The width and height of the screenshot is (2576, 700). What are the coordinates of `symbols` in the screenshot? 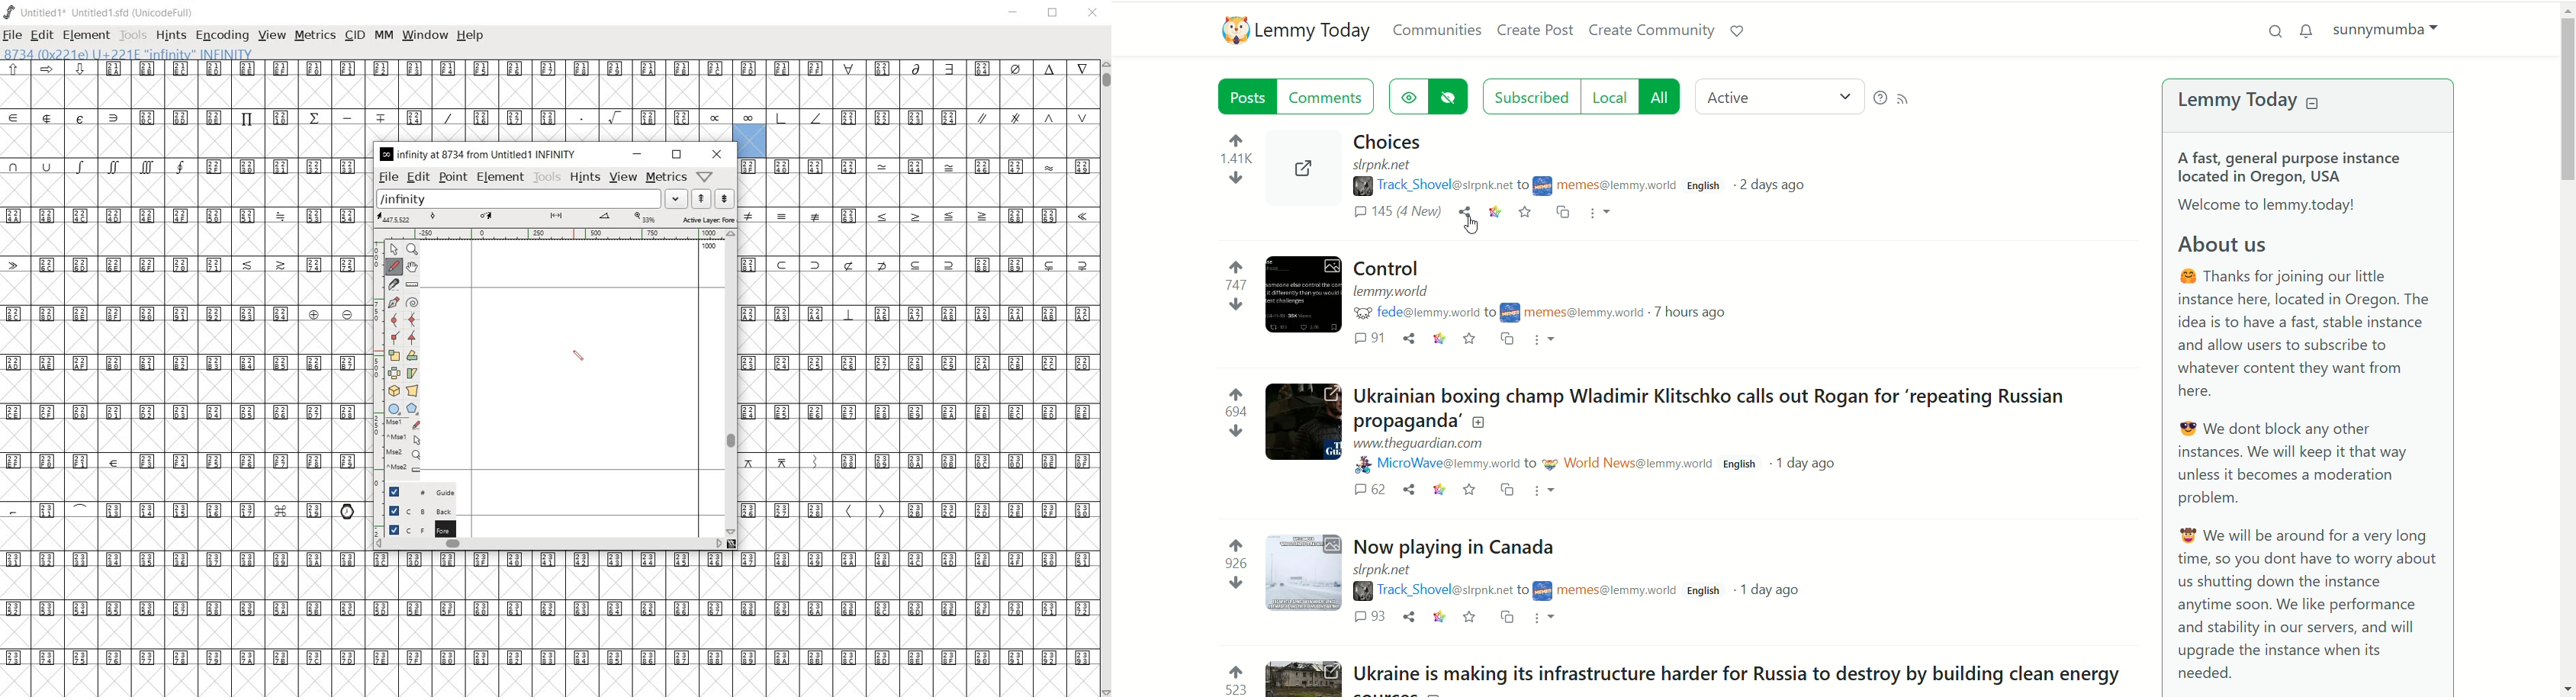 It's located at (765, 117).